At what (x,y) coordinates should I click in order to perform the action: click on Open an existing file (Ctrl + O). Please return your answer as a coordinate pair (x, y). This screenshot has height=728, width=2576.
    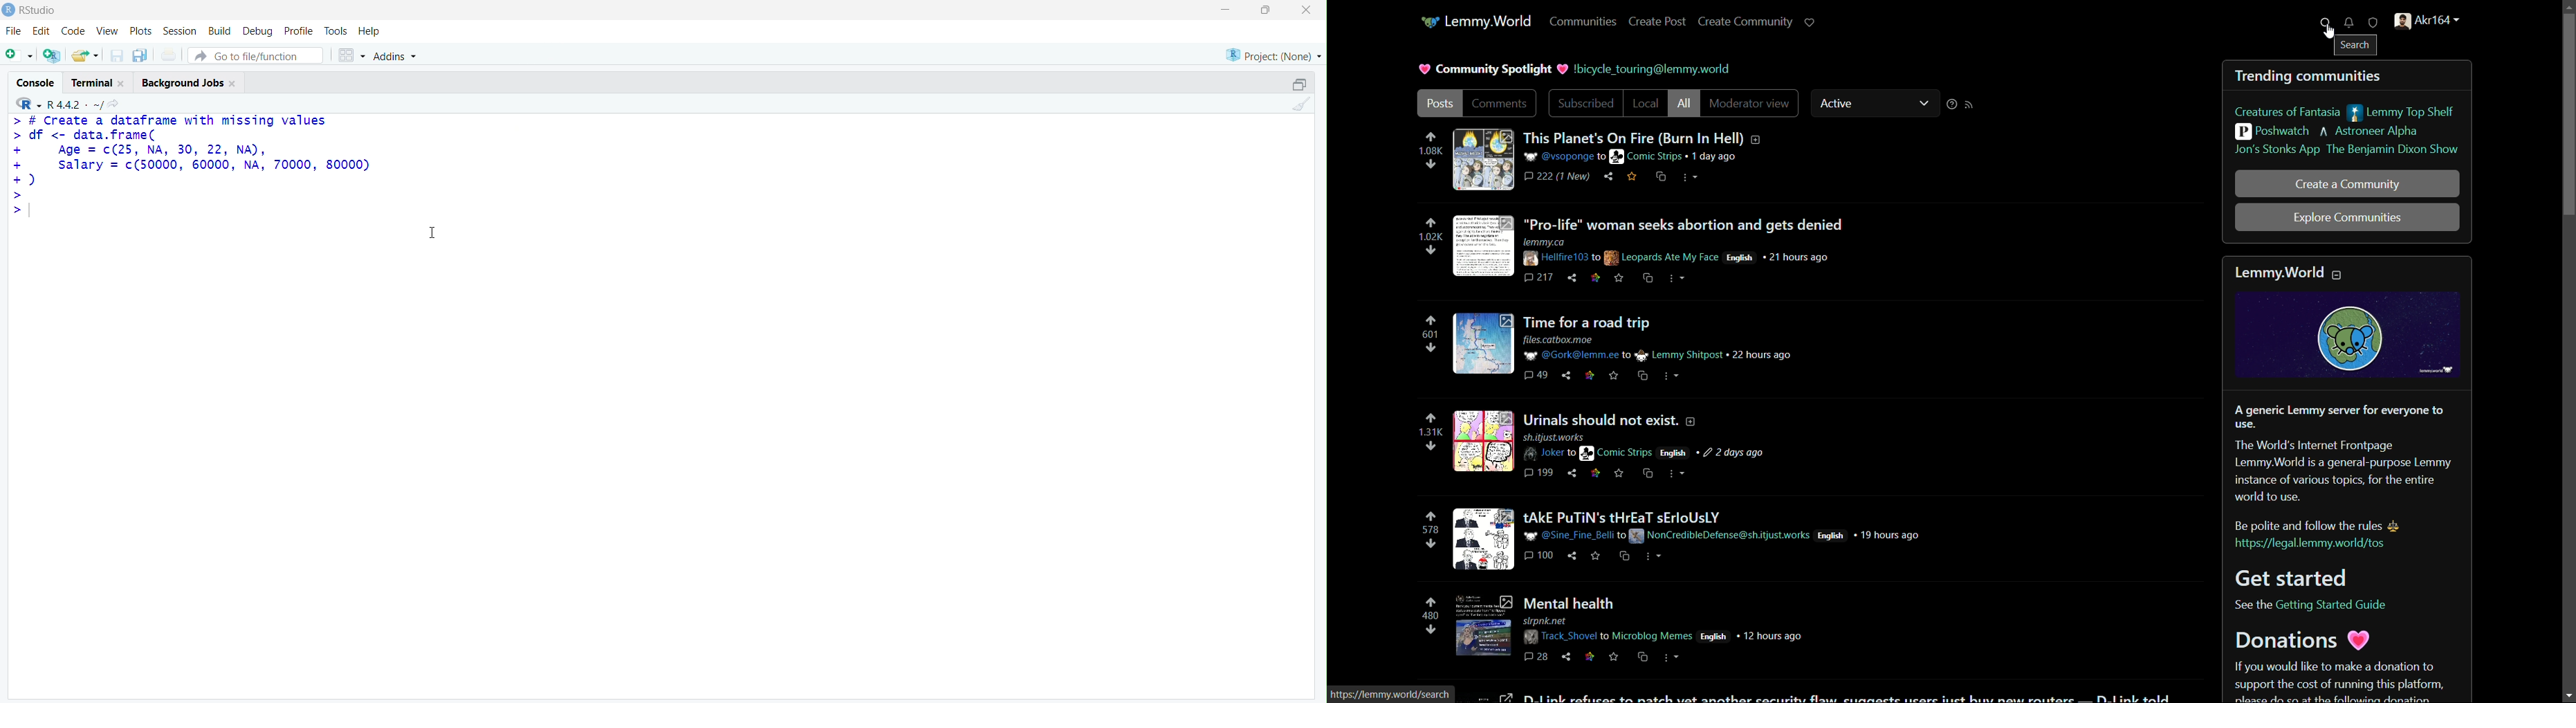
    Looking at the image, I should click on (85, 55).